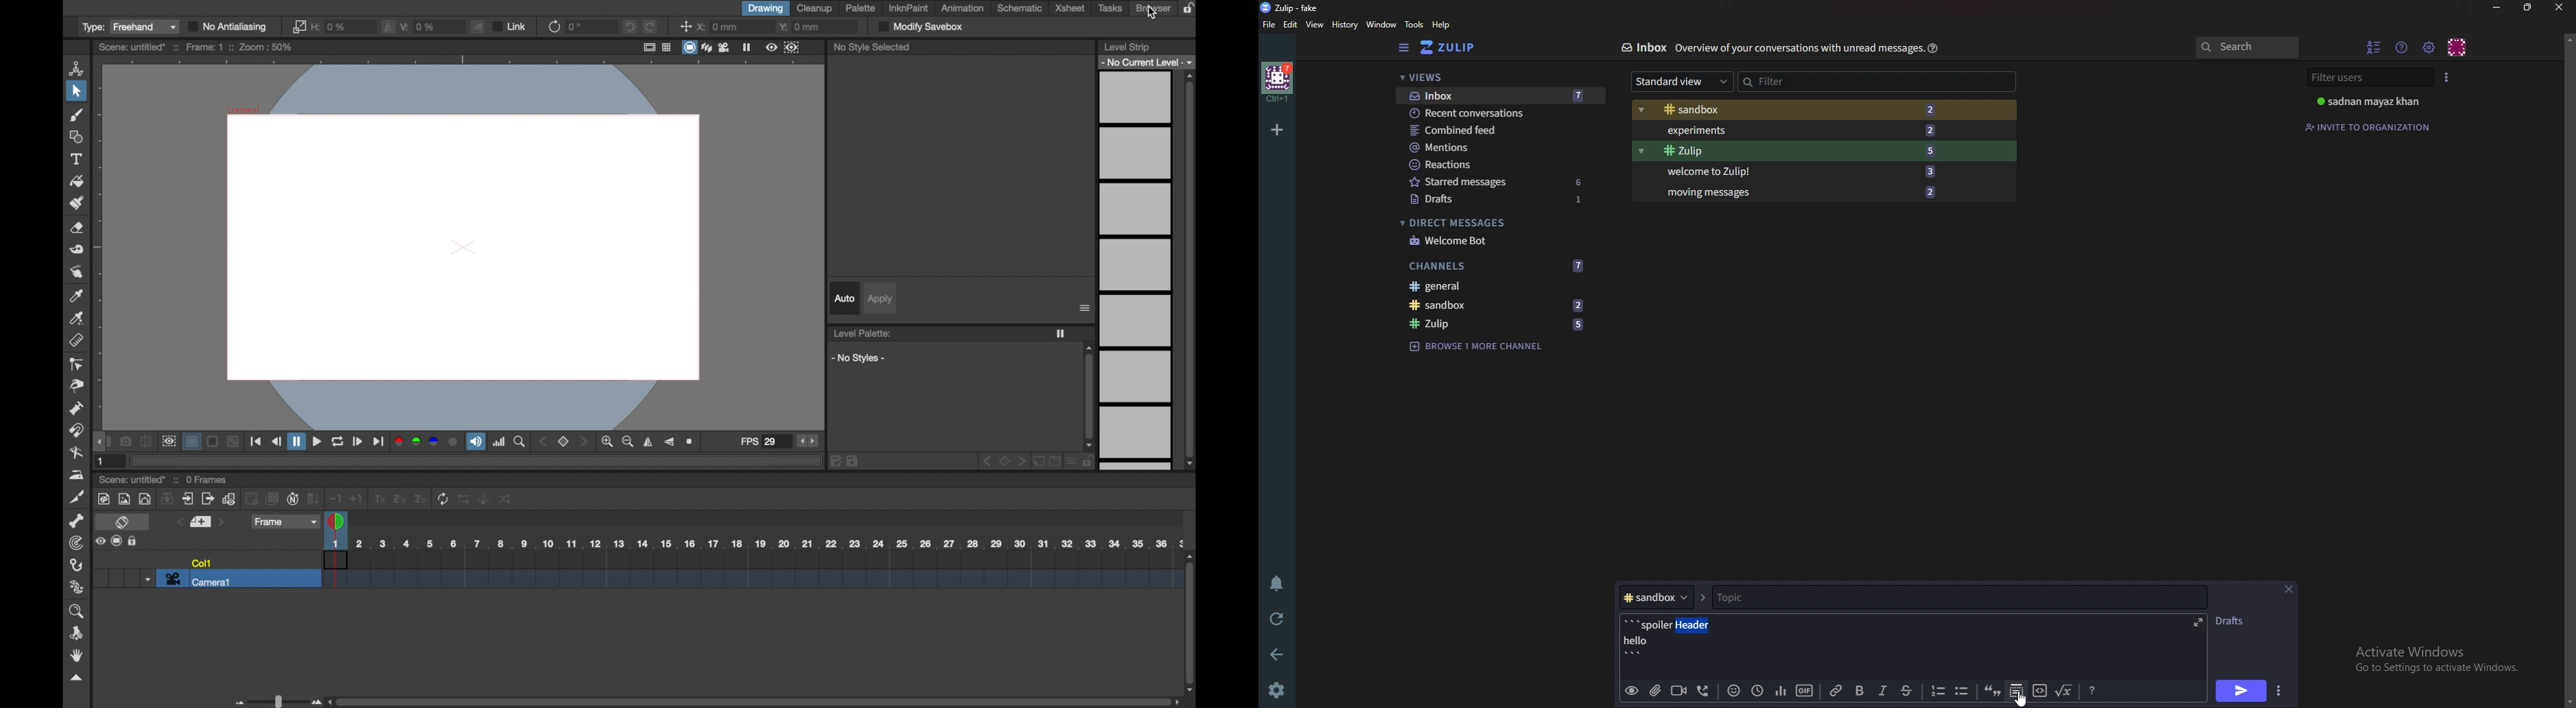 The height and width of the screenshot is (728, 2576). What do you see at coordinates (1155, 9) in the screenshot?
I see `browser` at bounding box center [1155, 9].